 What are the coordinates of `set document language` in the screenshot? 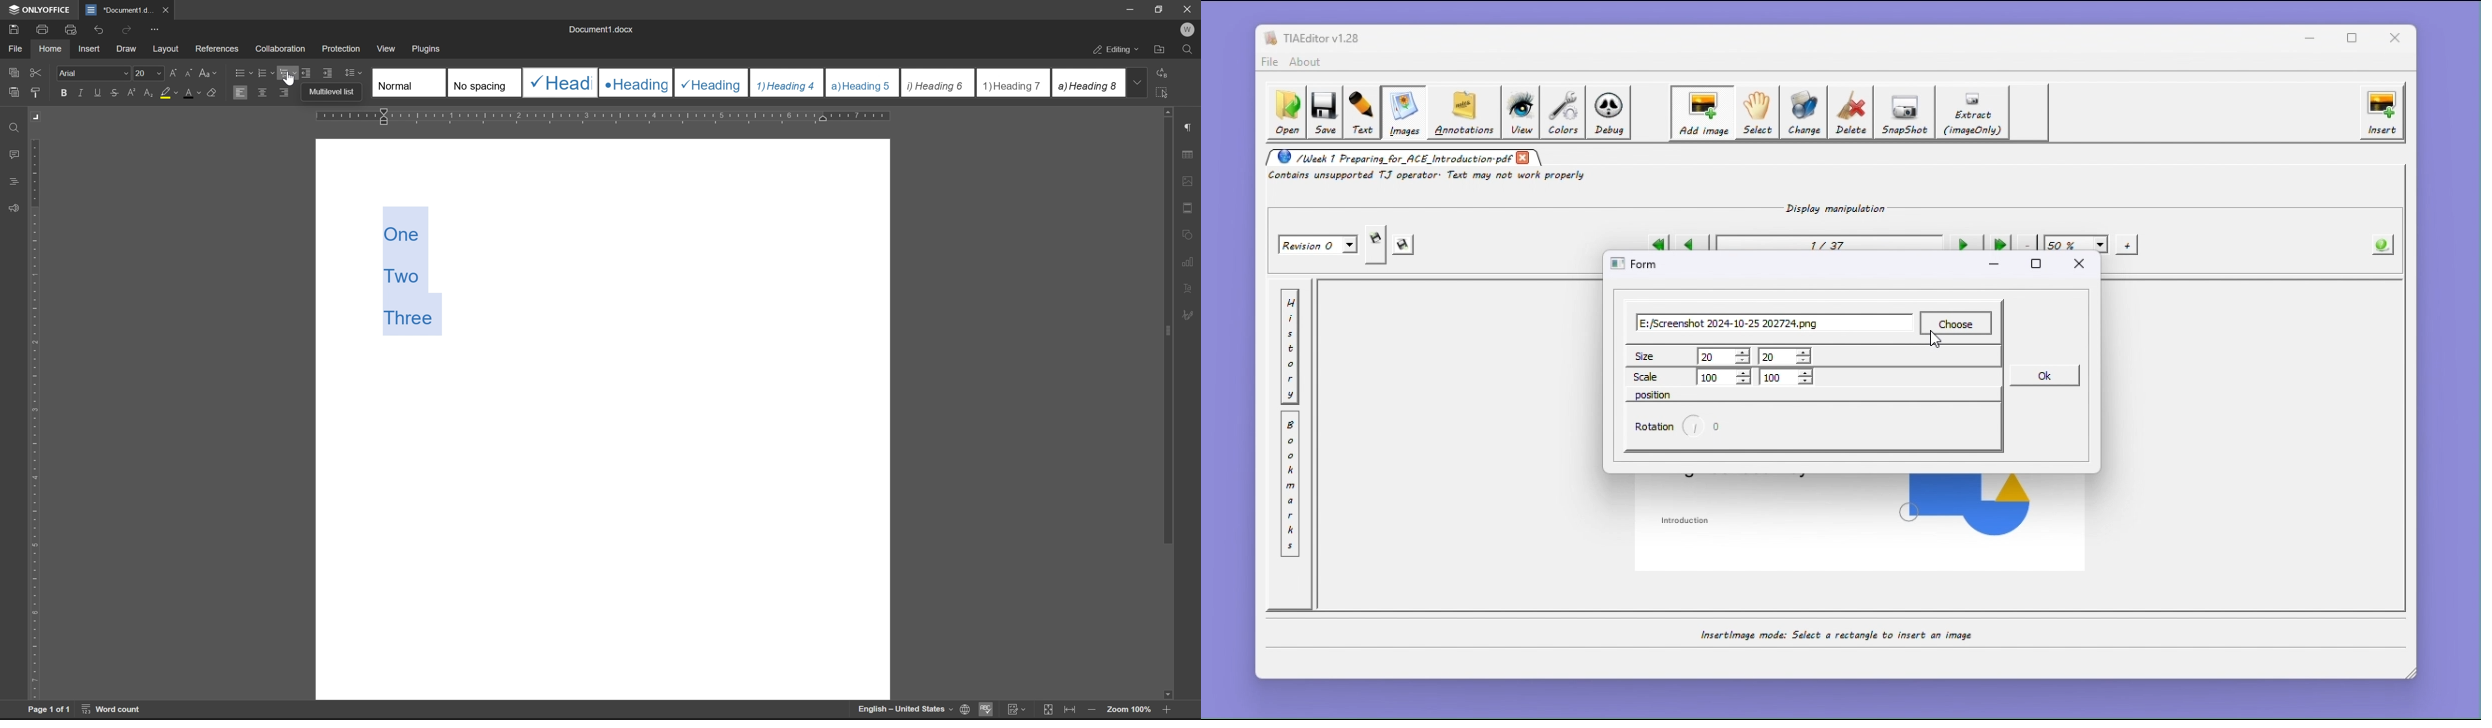 It's located at (964, 709).